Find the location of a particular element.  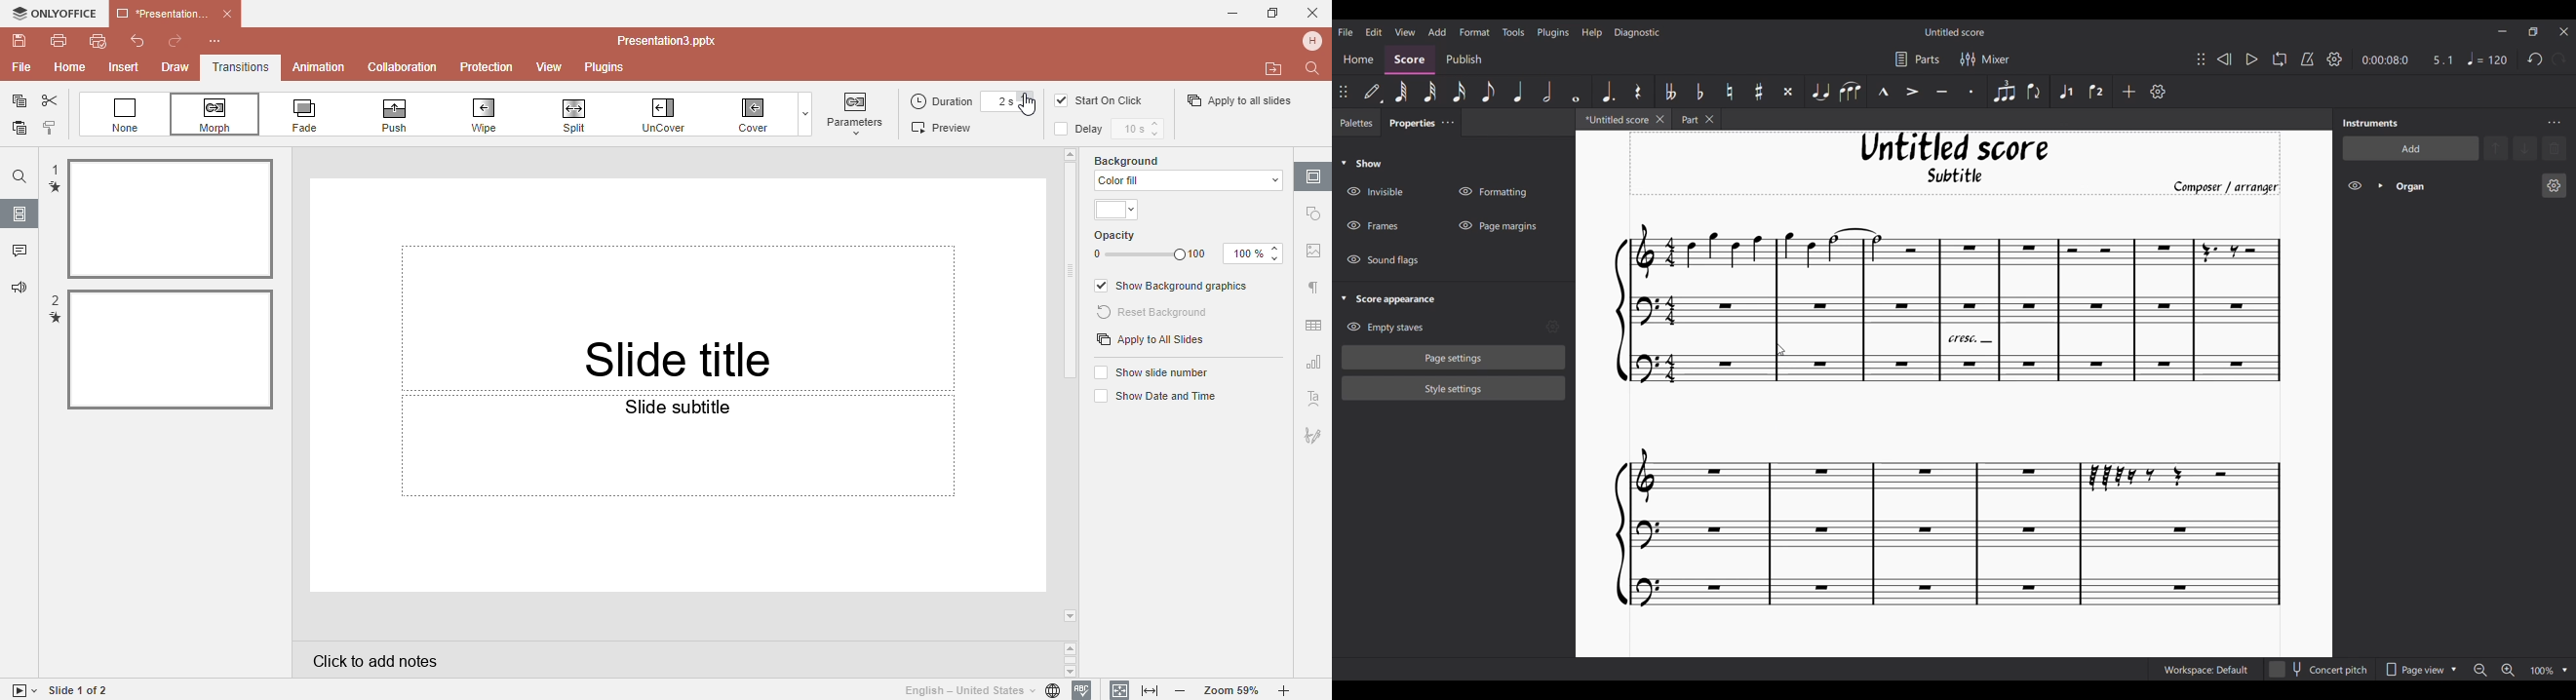

Hide Formatting is located at coordinates (1493, 192).